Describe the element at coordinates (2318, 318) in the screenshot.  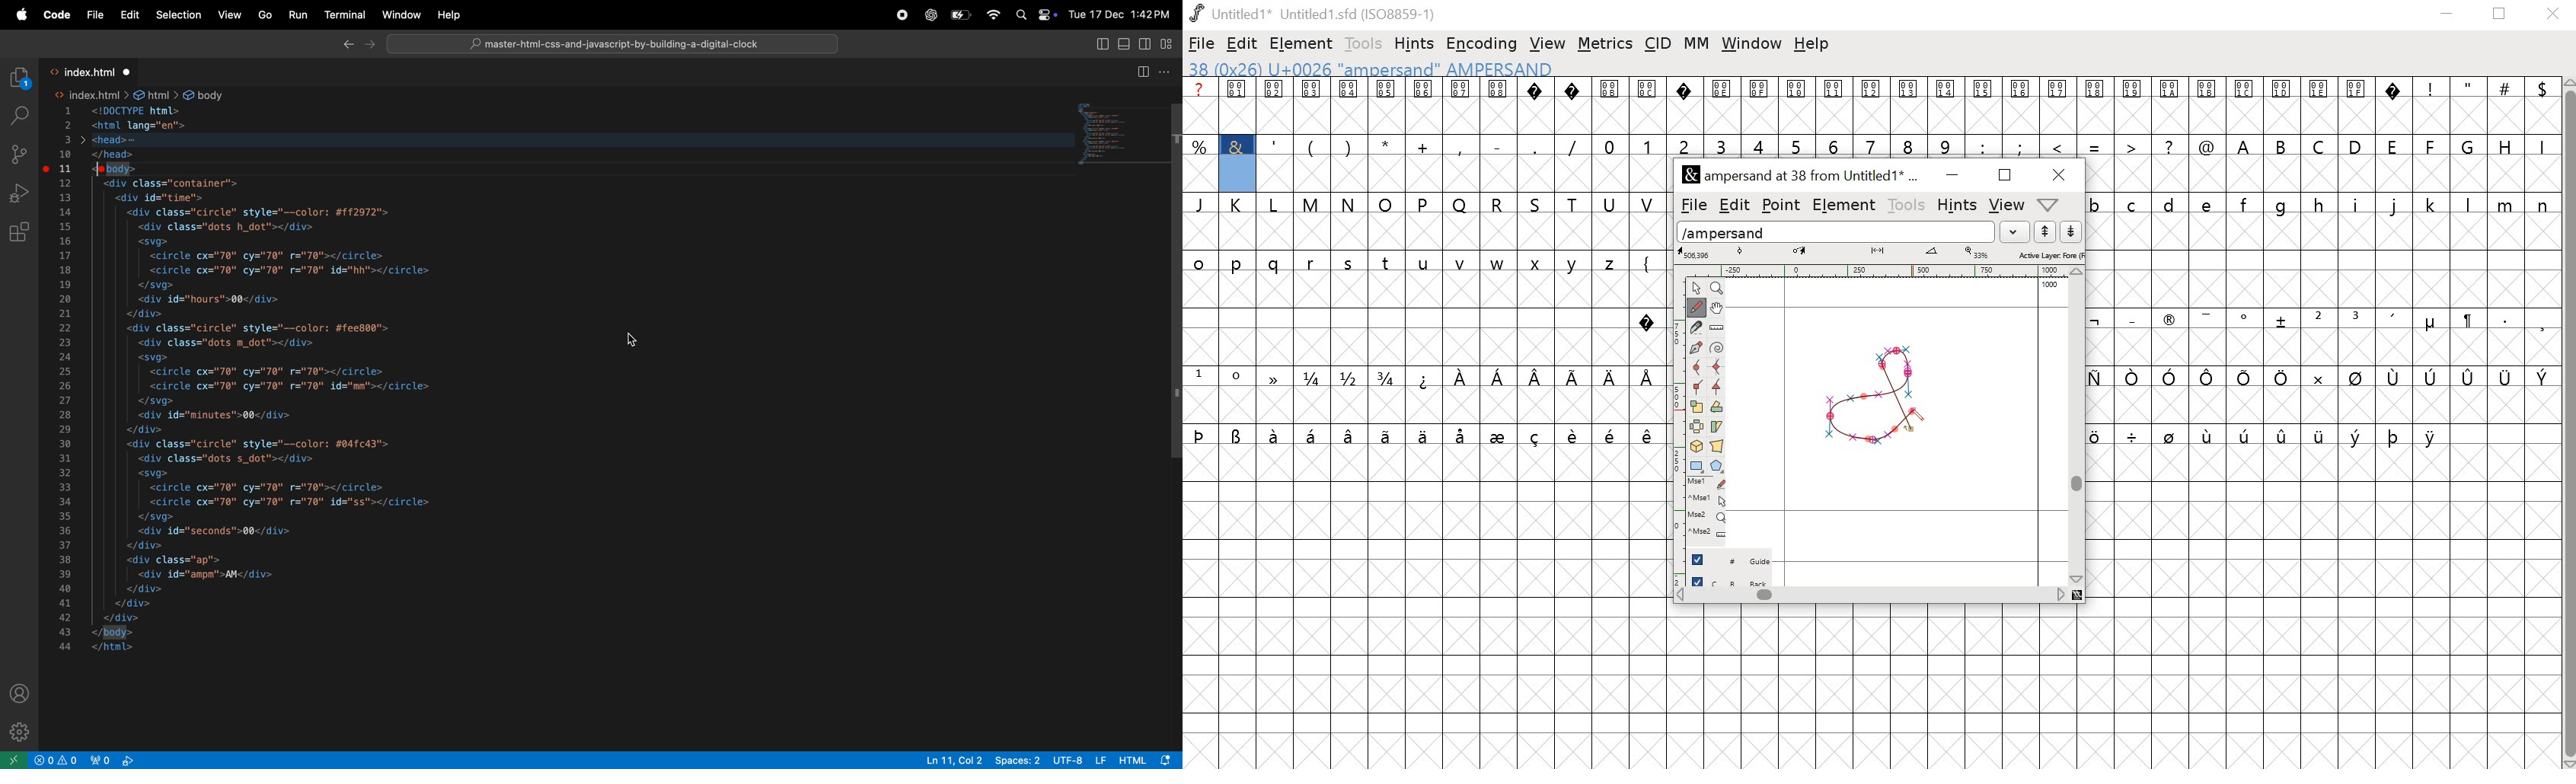
I see `2` at that location.